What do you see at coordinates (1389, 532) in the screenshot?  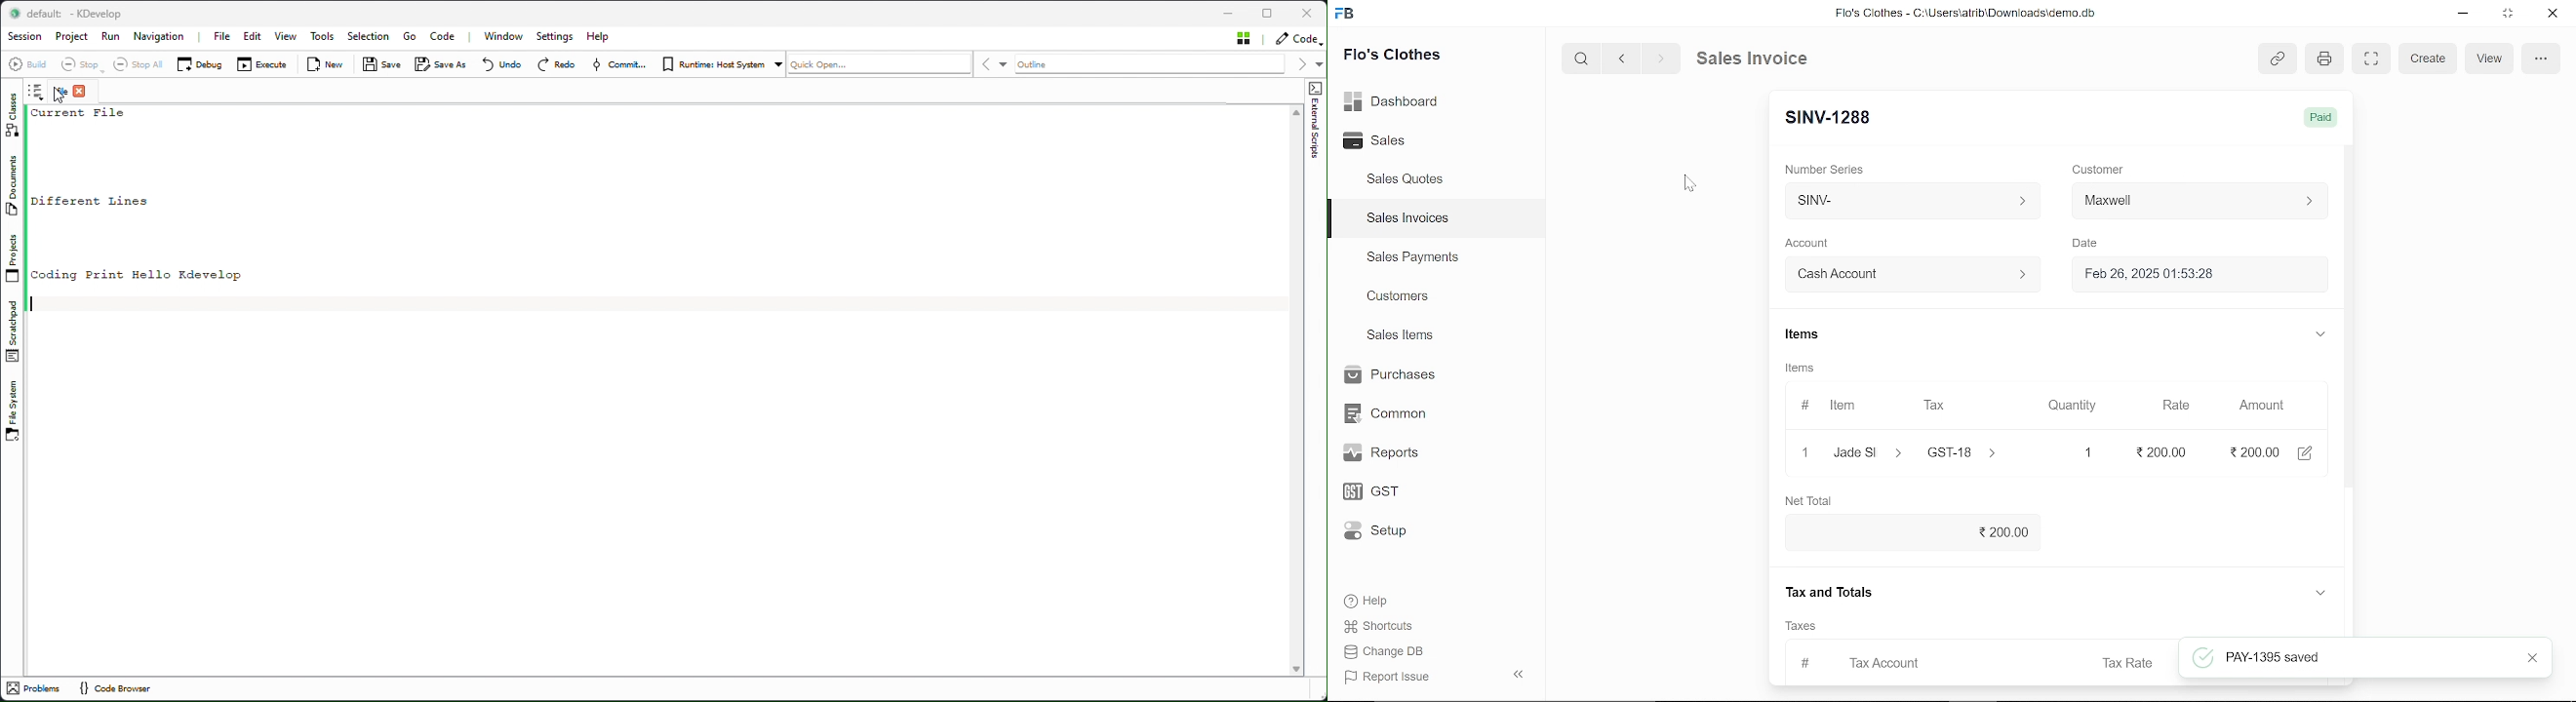 I see `Setup` at bounding box center [1389, 532].